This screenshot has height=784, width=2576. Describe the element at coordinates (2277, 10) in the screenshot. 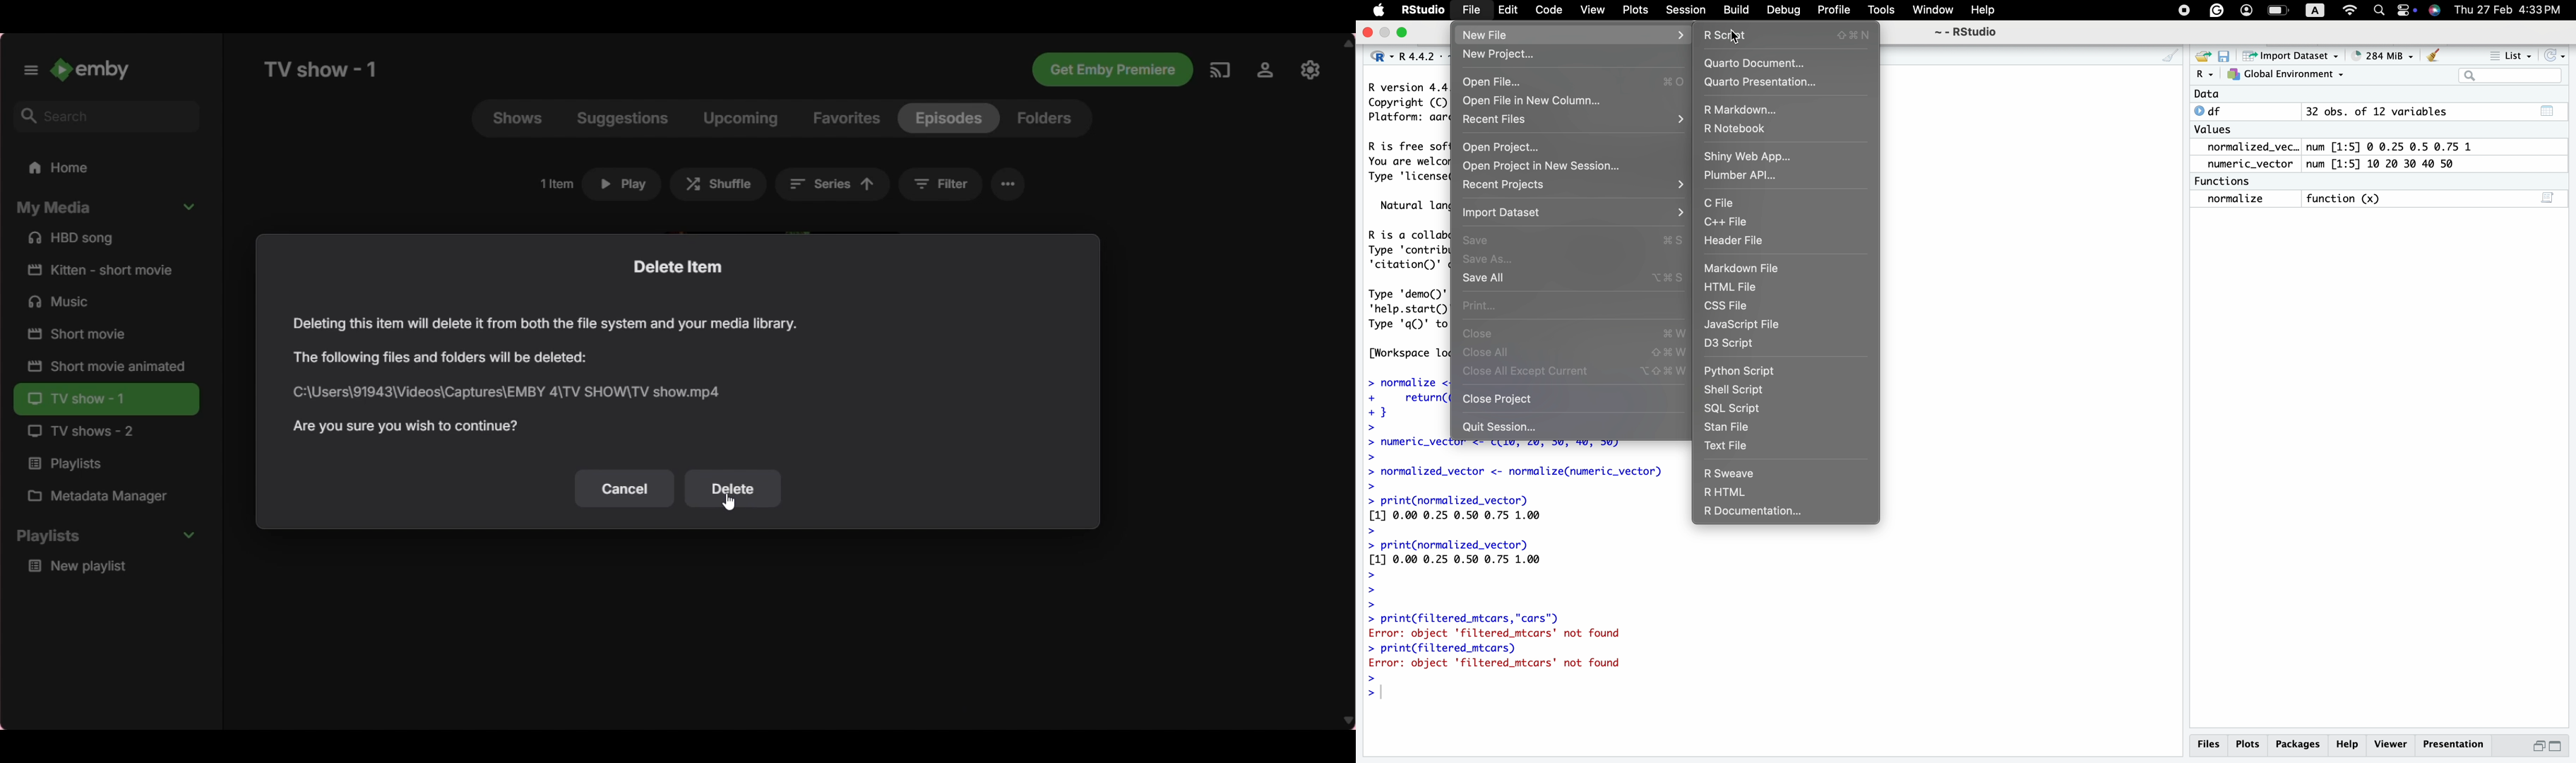

I see `battery` at that location.